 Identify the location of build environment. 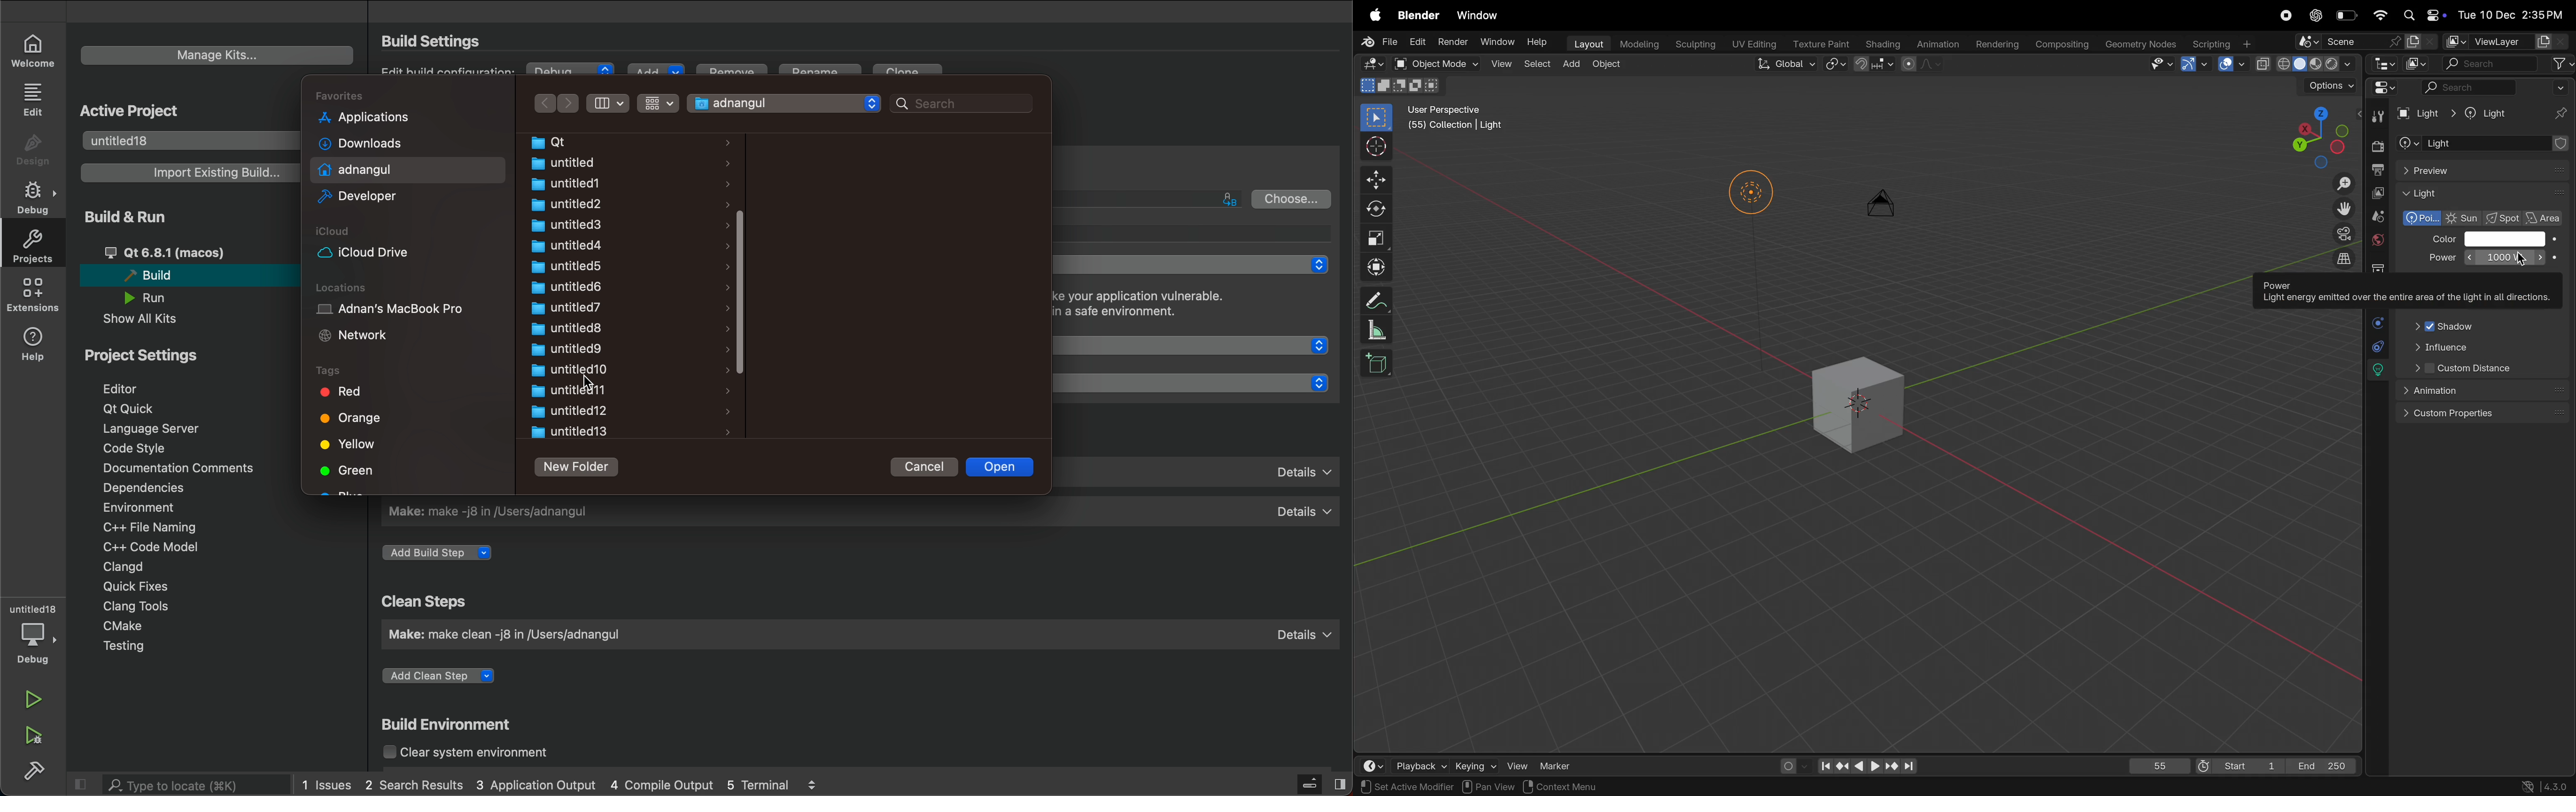
(457, 724).